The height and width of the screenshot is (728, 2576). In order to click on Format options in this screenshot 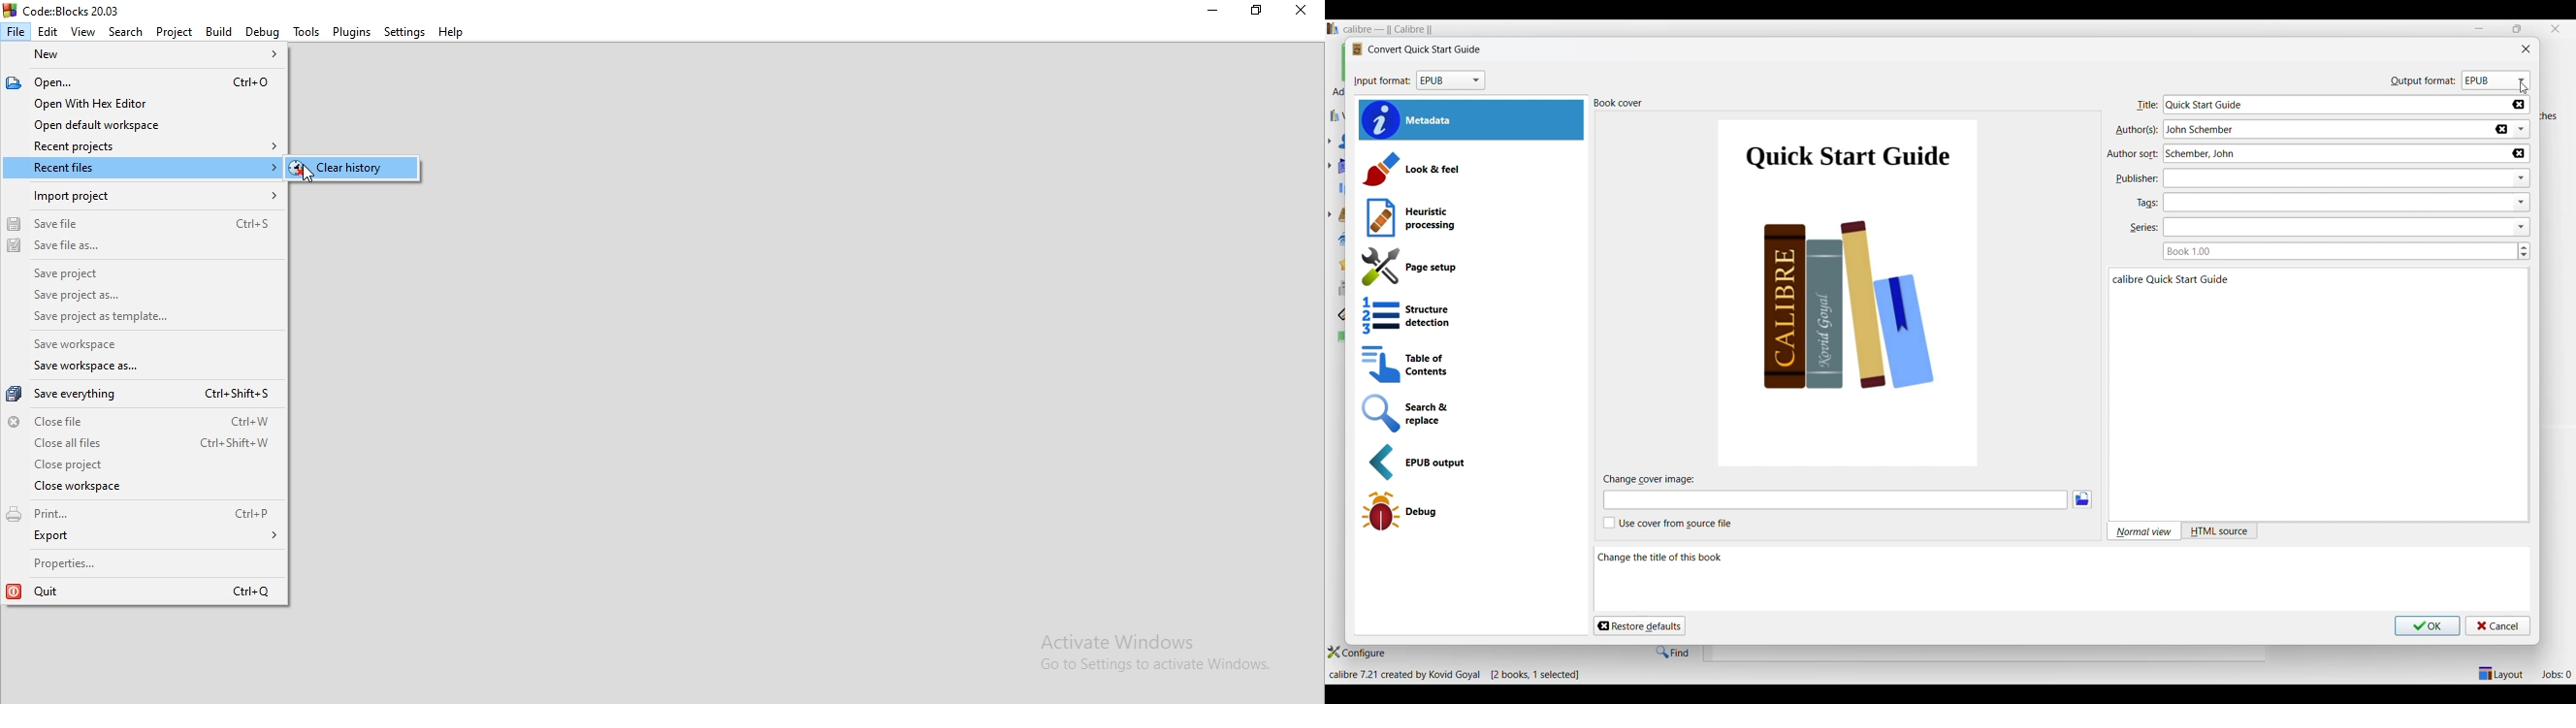, I will do `click(2496, 81)`.